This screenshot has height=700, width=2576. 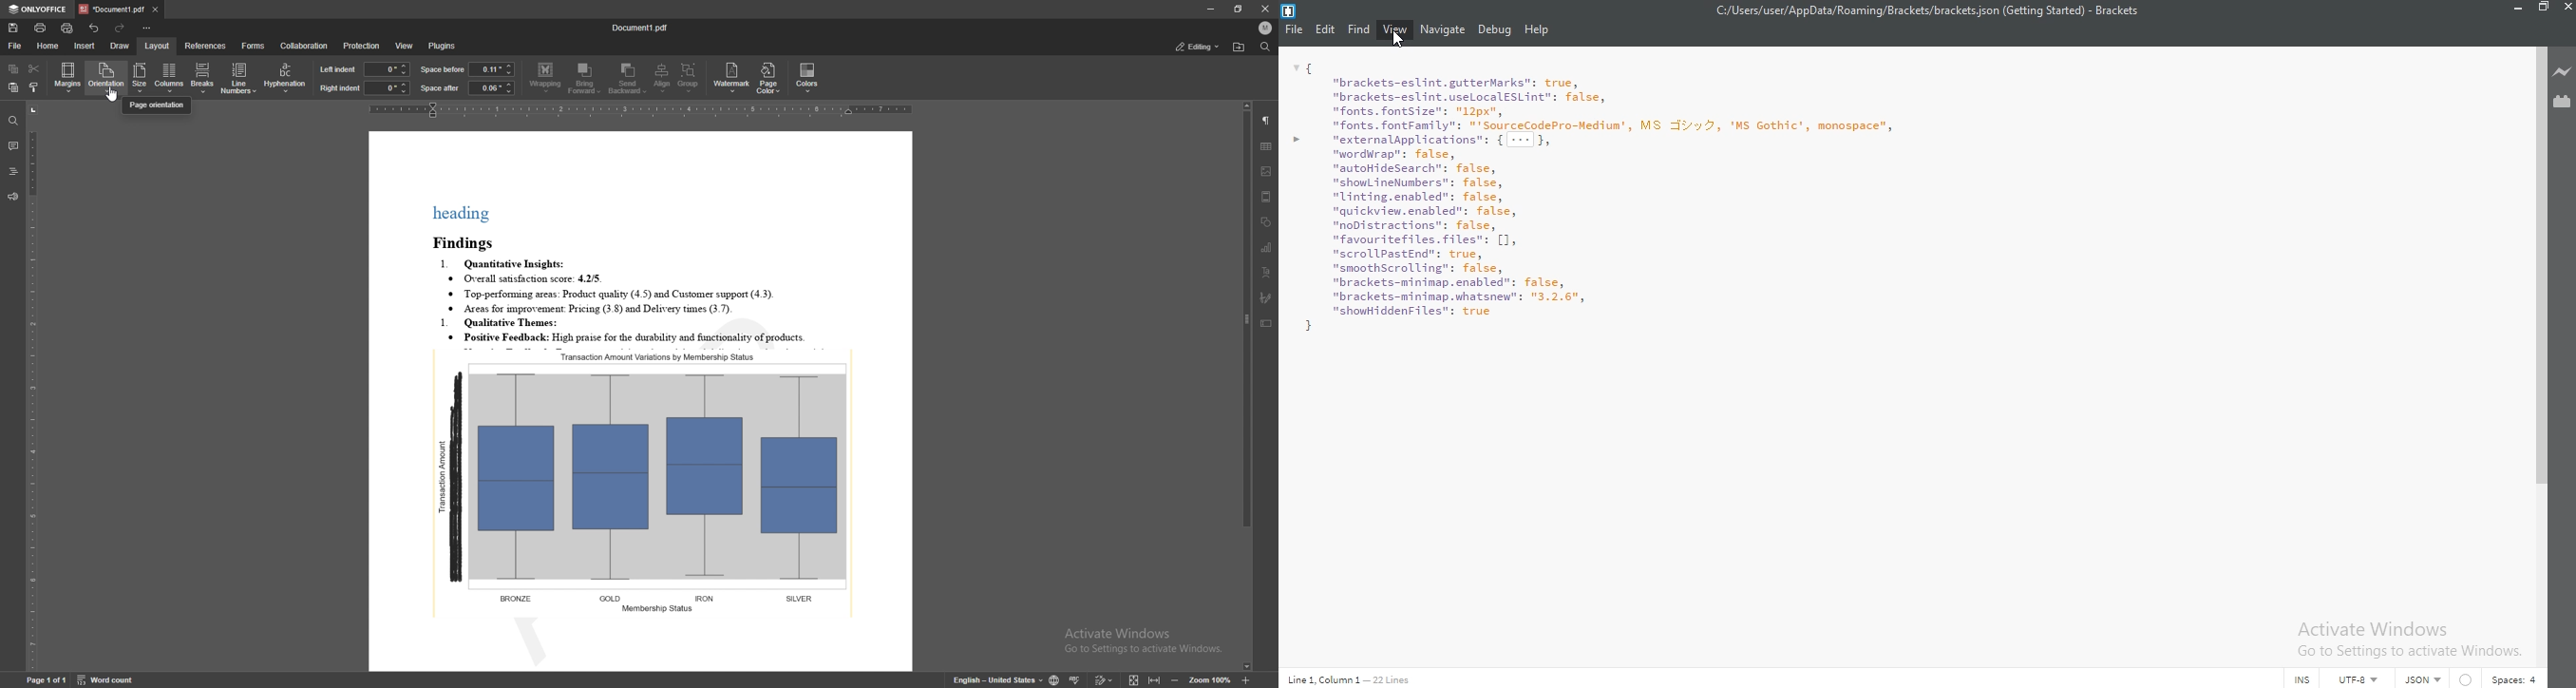 What do you see at coordinates (201, 77) in the screenshot?
I see `breaks` at bounding box center [201, 77].